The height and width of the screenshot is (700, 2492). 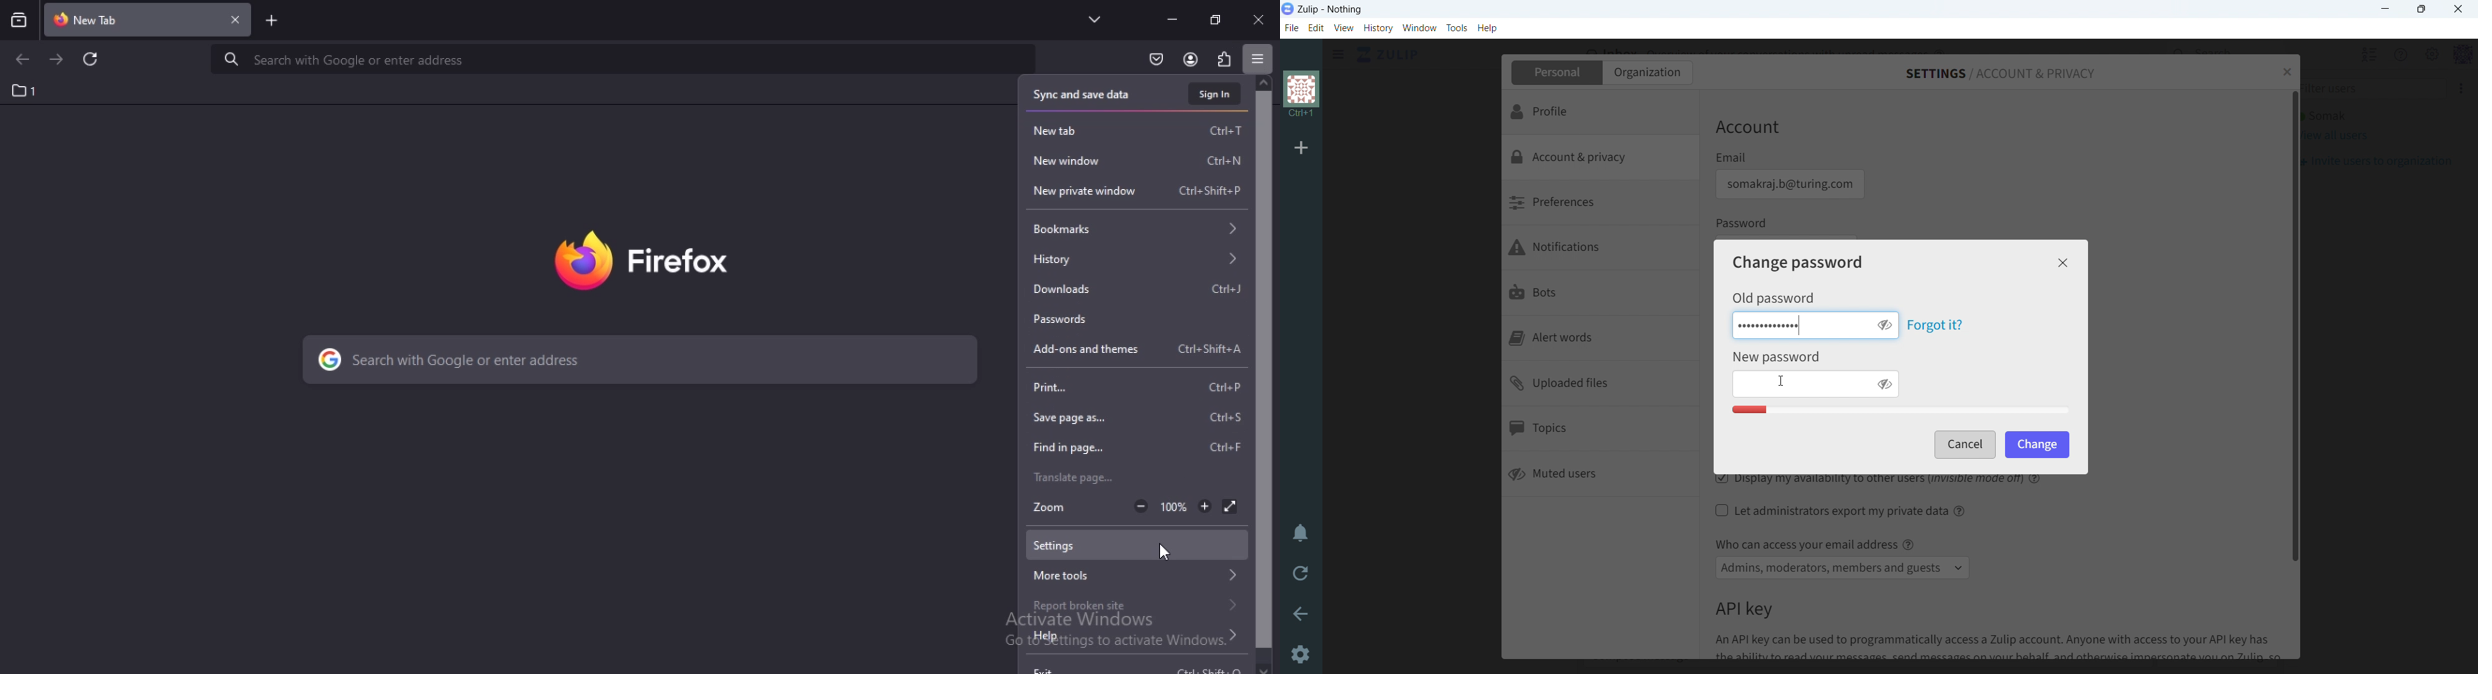 I want to click on forgot it?, so click(x=1935, y=325).